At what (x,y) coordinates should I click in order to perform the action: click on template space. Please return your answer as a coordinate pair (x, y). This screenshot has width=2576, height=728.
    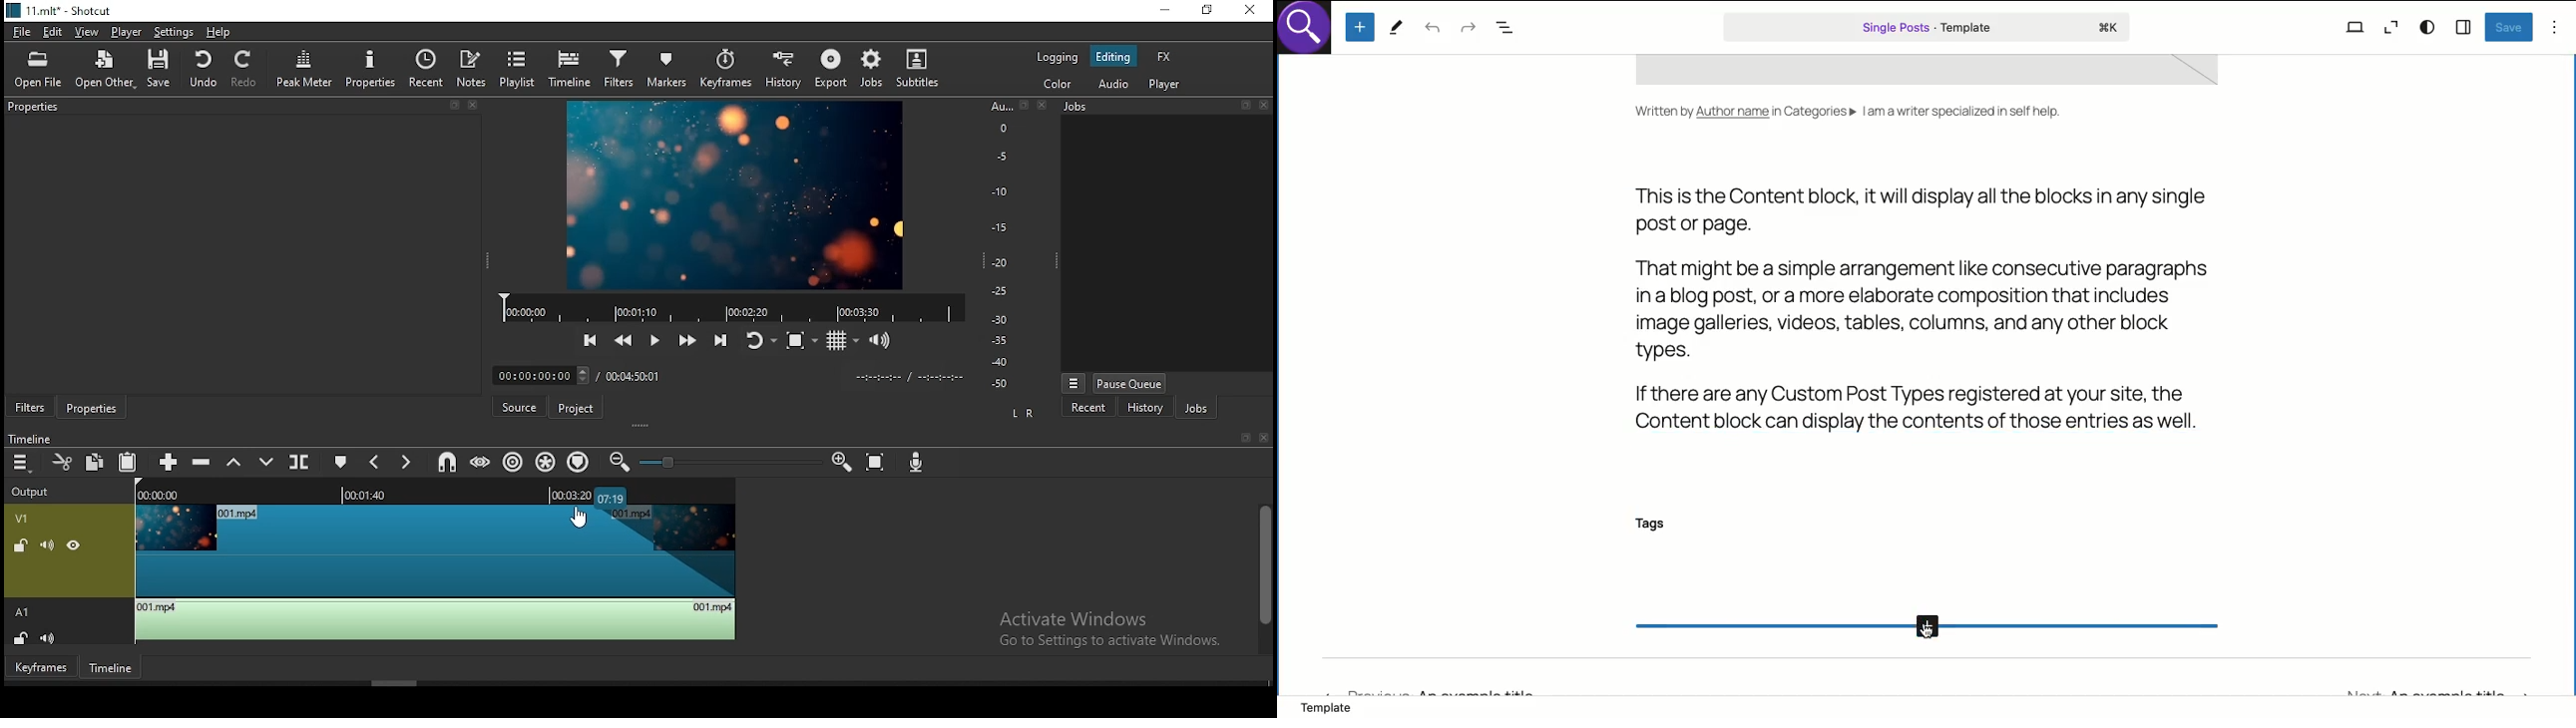
    Looking at the image, I should click on (1938, 73).